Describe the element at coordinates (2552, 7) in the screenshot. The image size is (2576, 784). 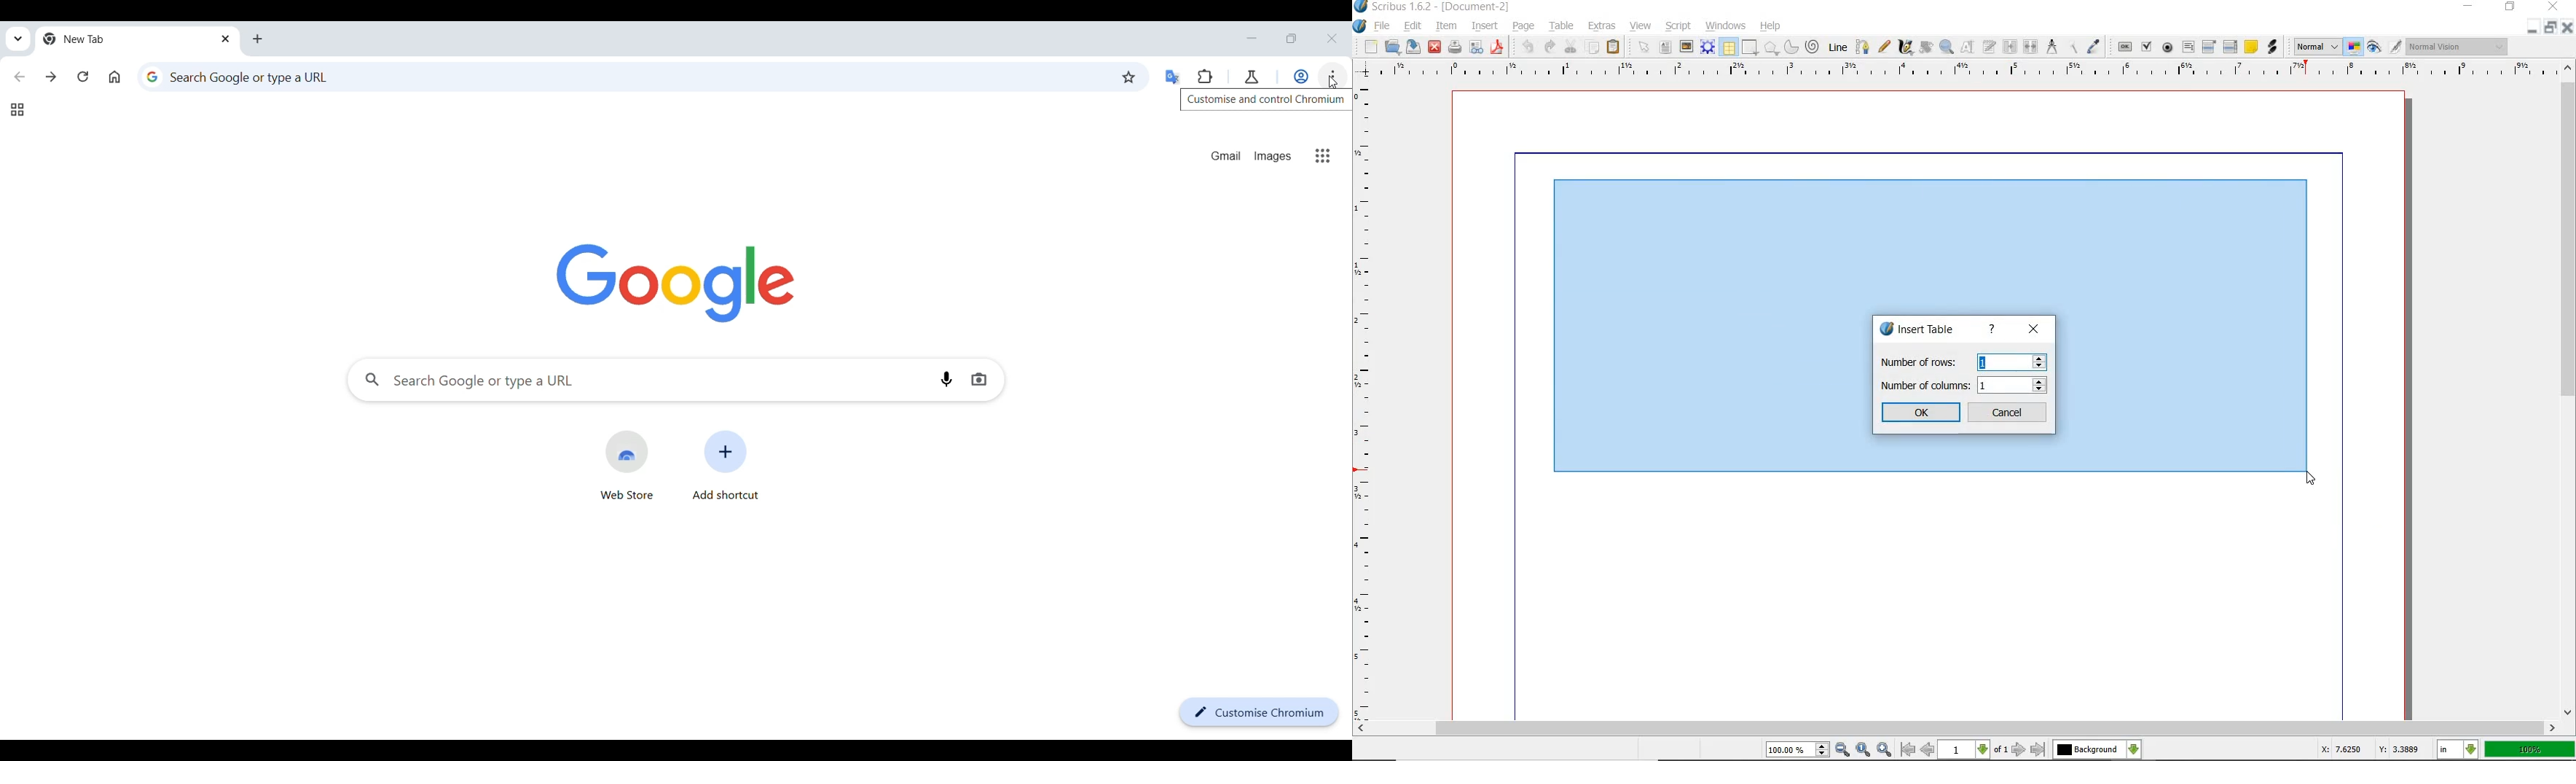
I see `close` at that location.